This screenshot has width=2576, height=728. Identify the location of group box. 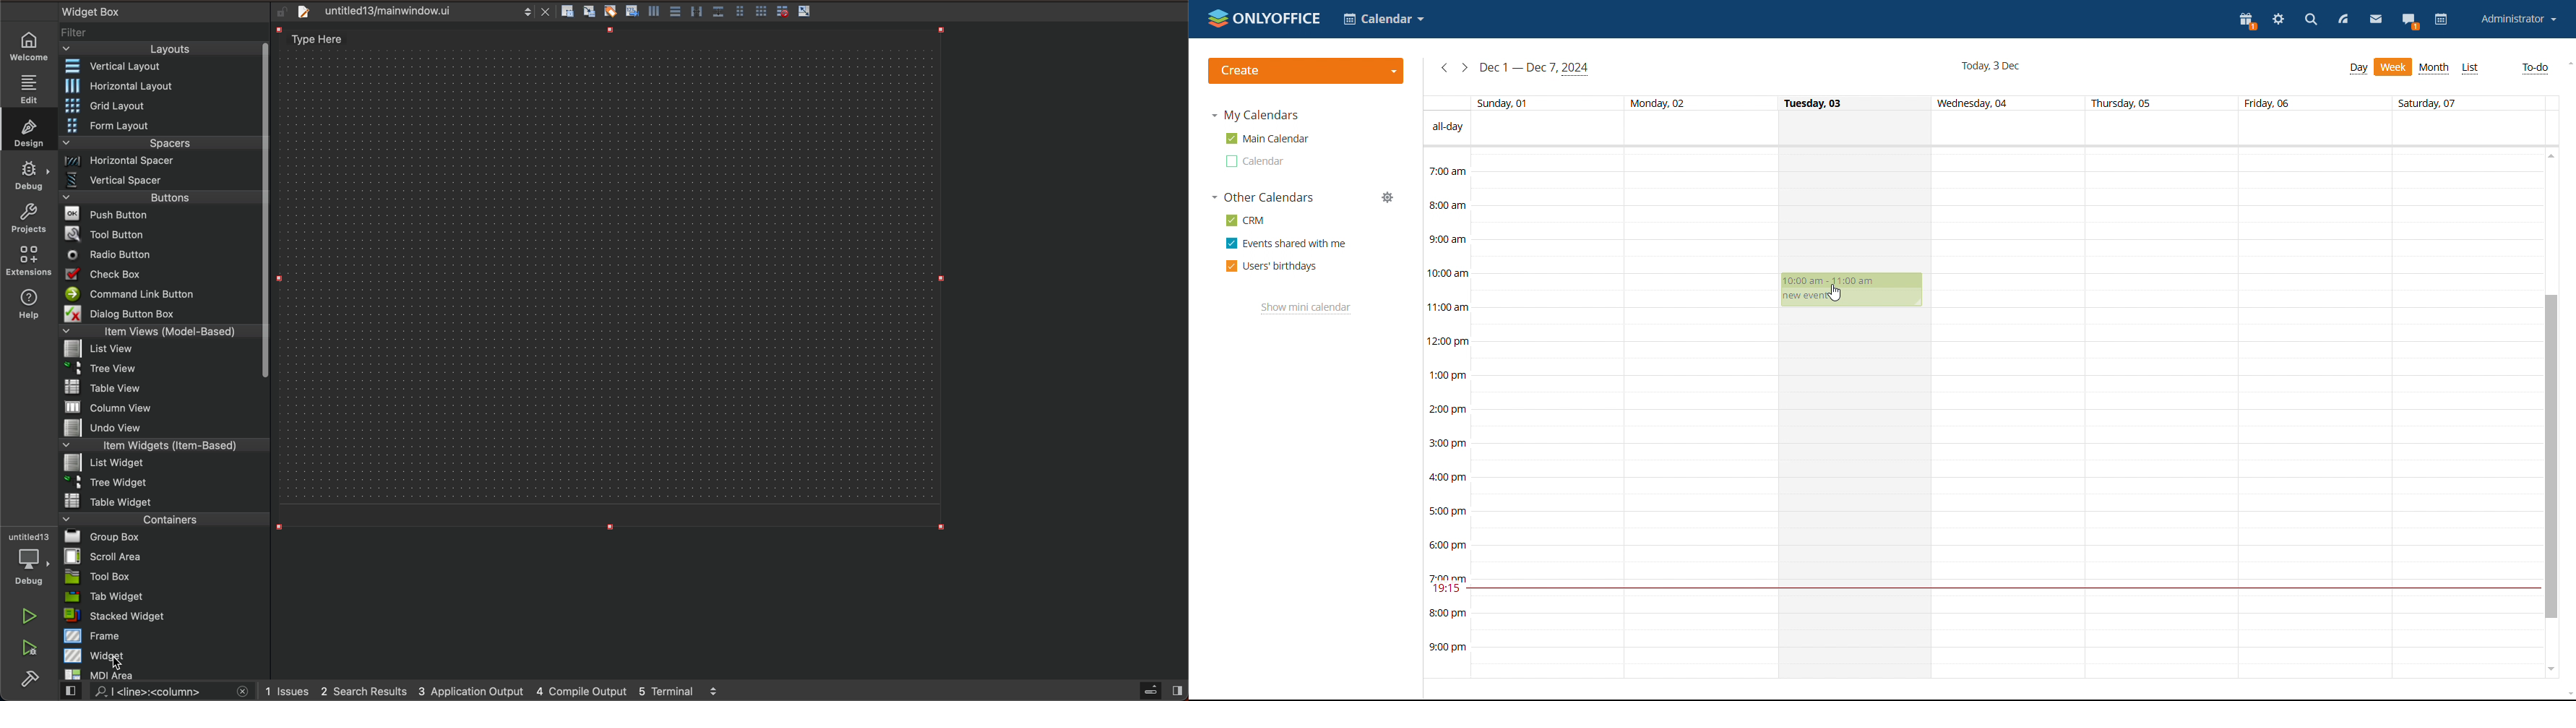
(166, 538).